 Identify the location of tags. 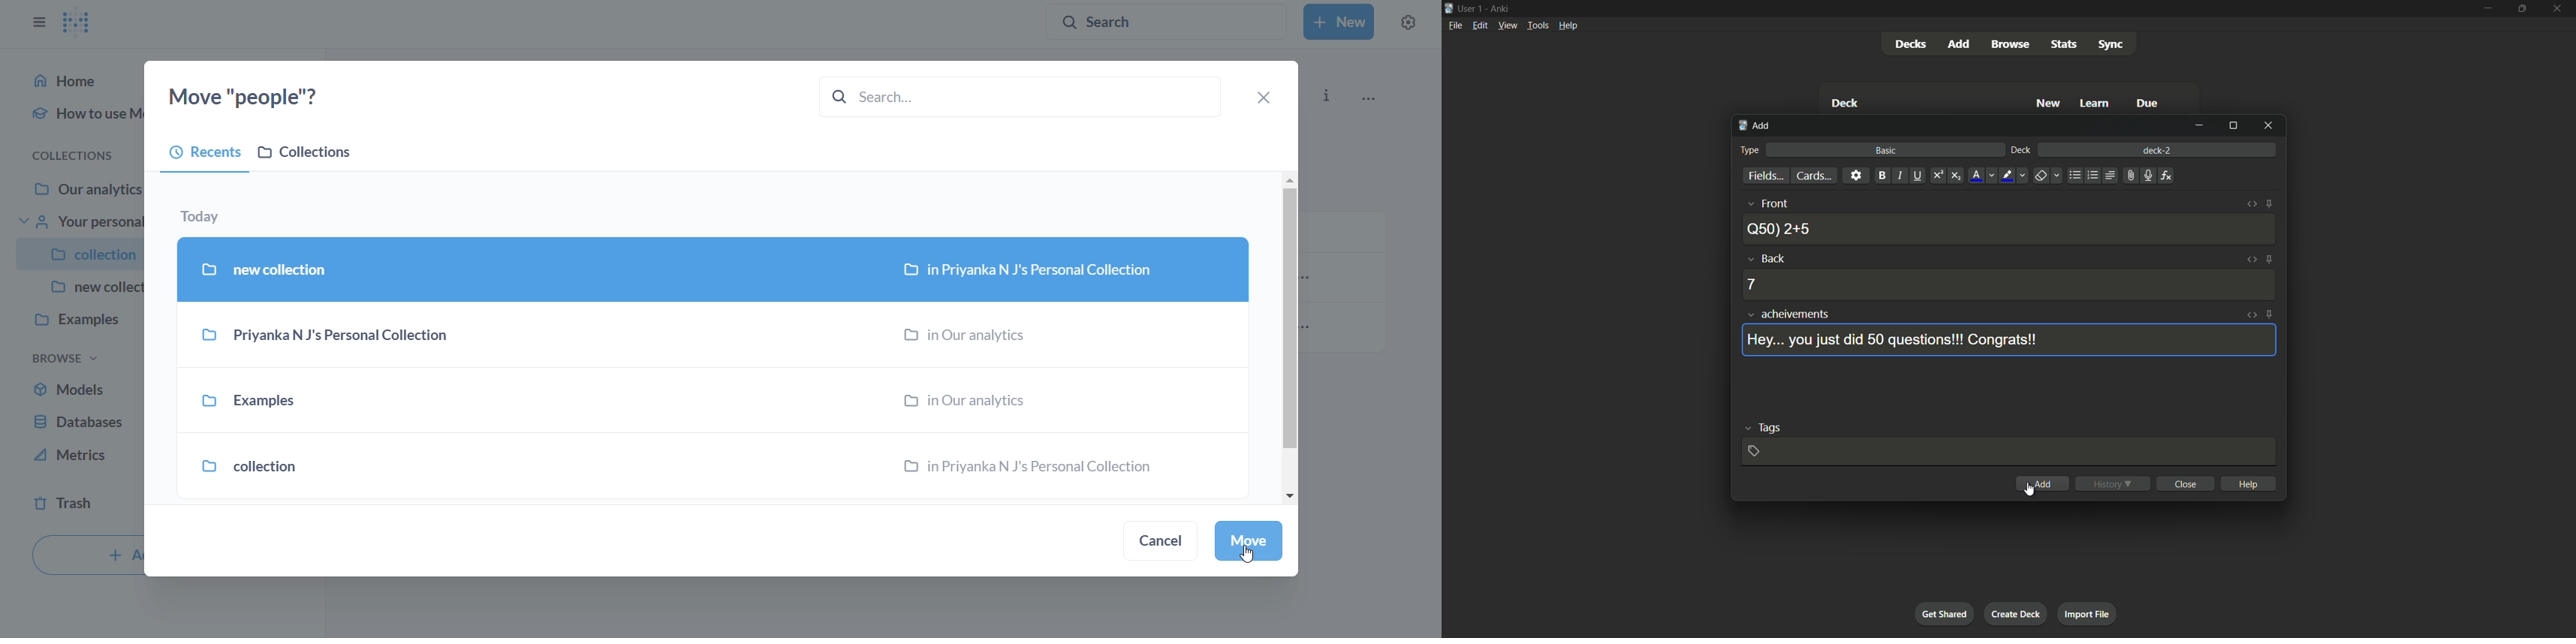
(1762, 427).